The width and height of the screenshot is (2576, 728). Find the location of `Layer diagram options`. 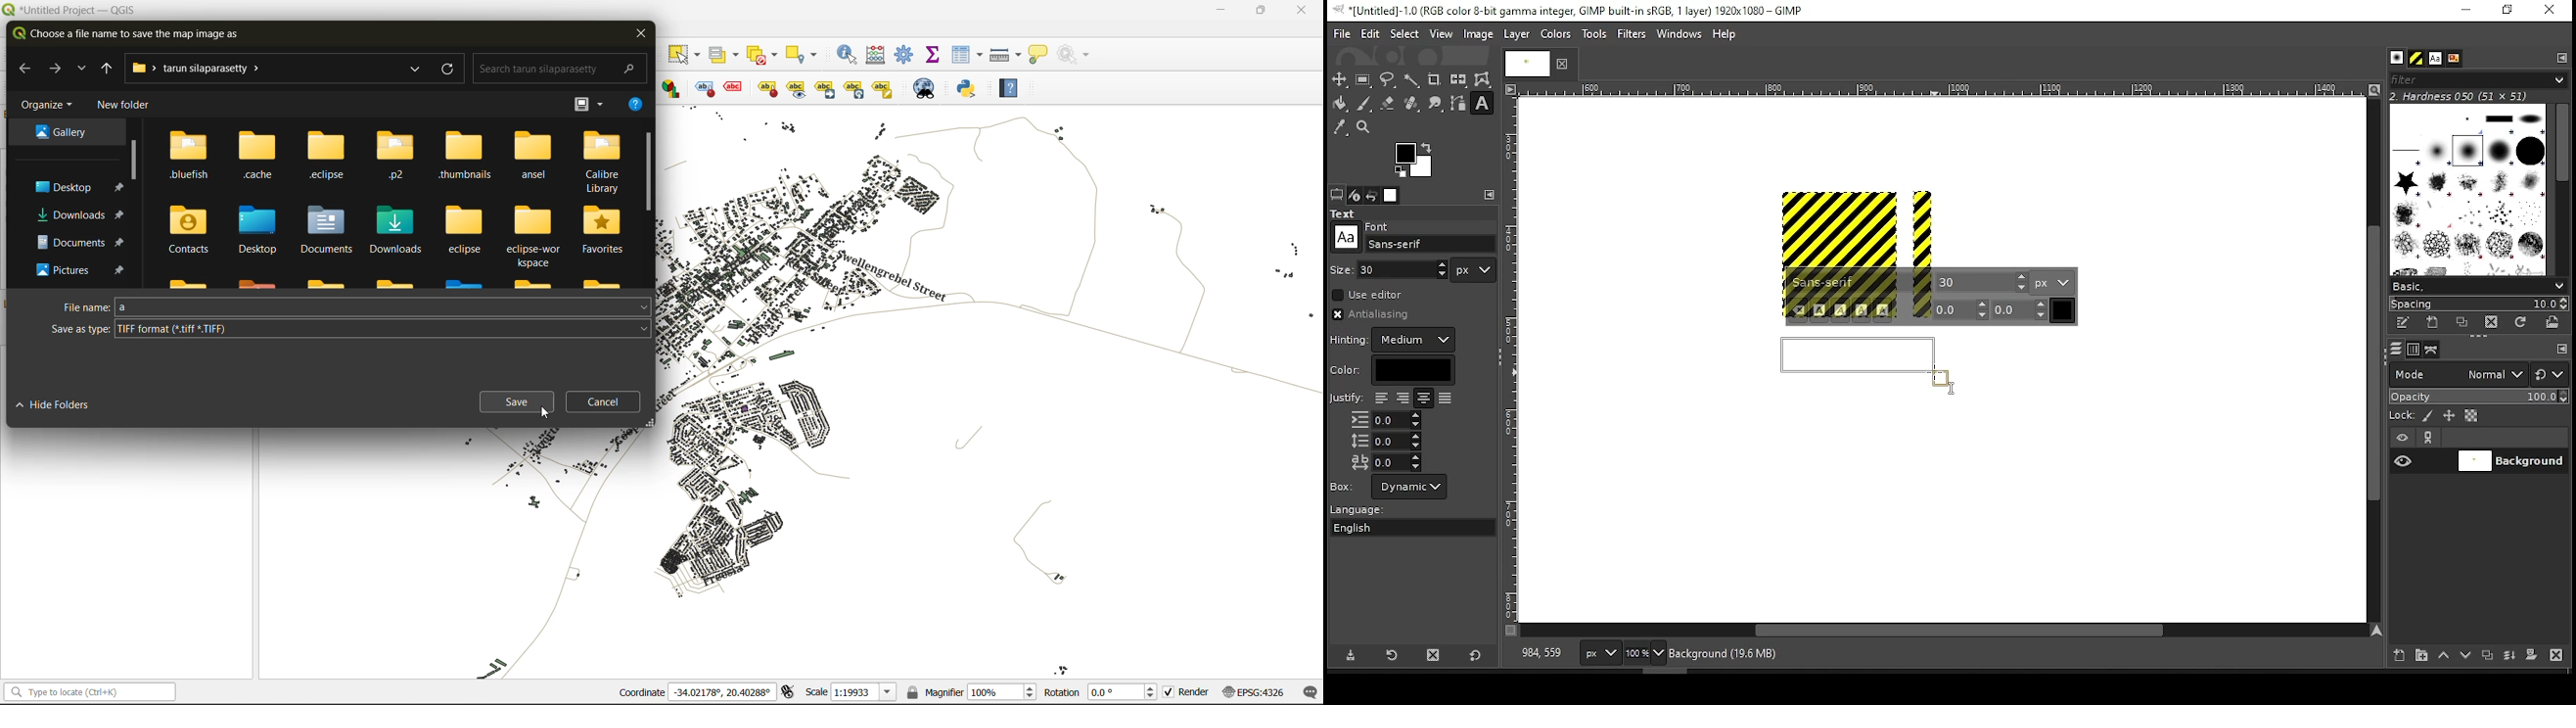

Layer diagram options is located at coordinates (672, 88).